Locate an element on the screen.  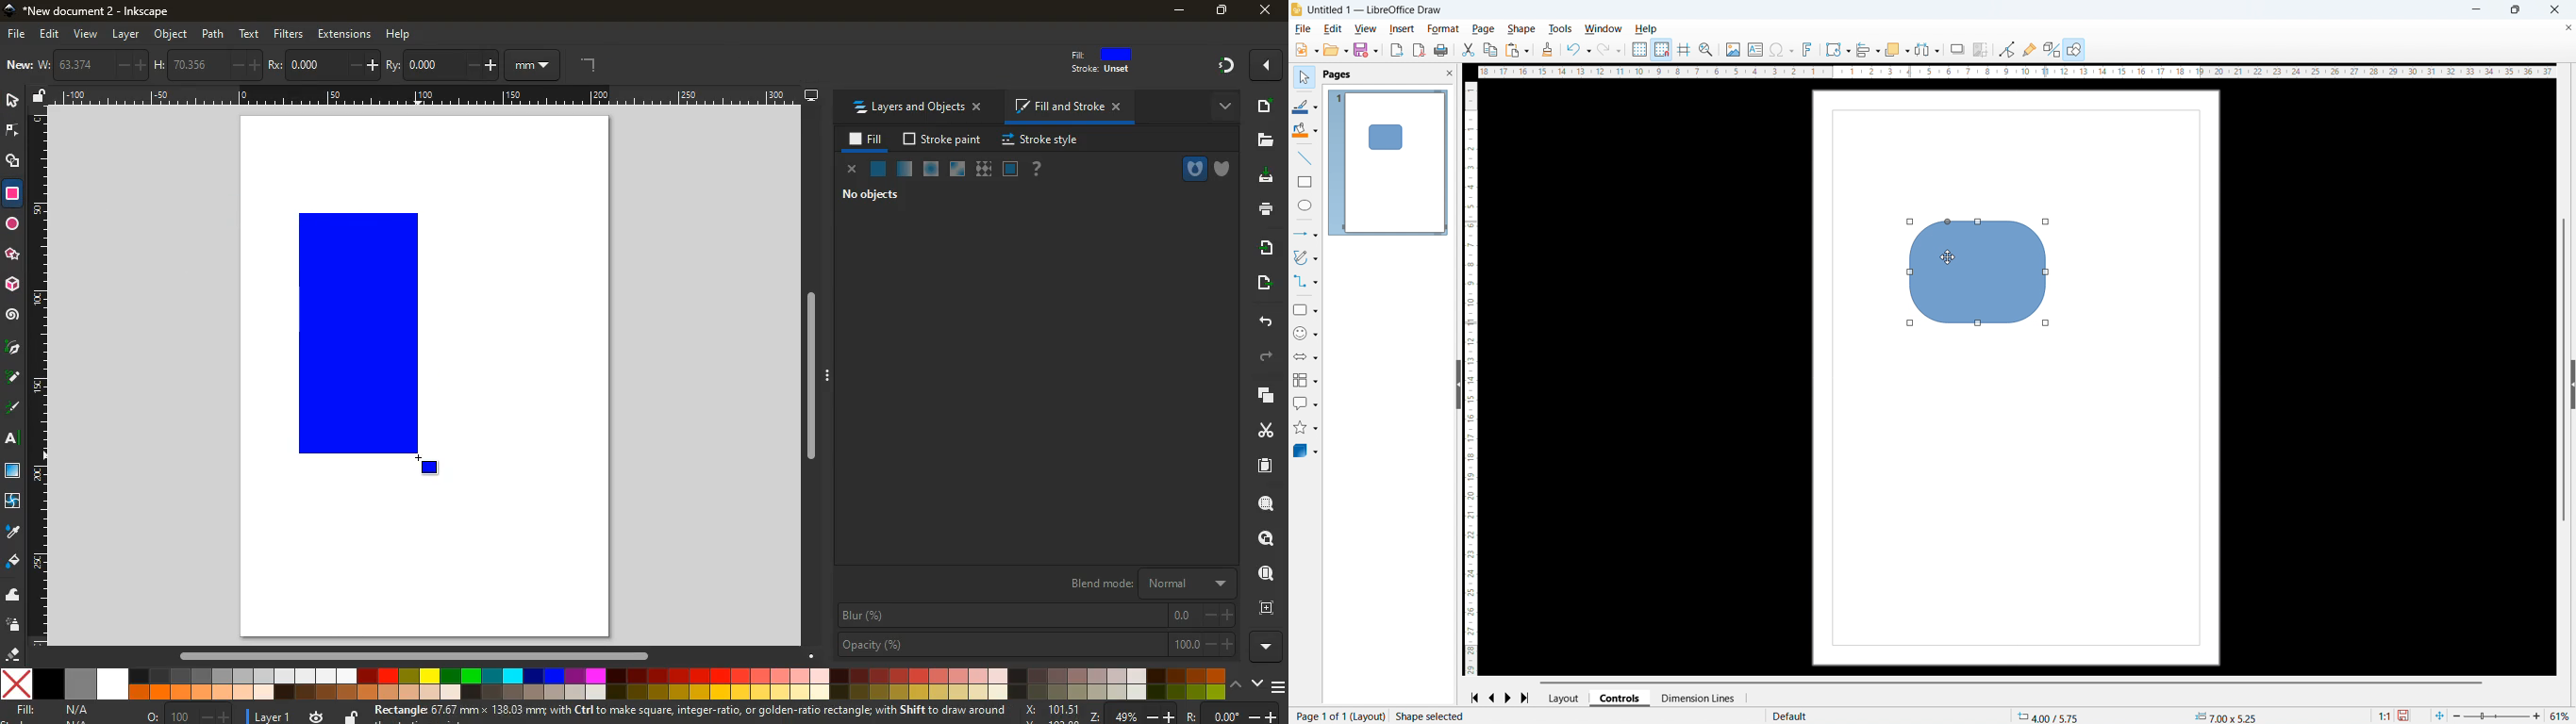
Transformations  is located at coordinates (1838, 49).